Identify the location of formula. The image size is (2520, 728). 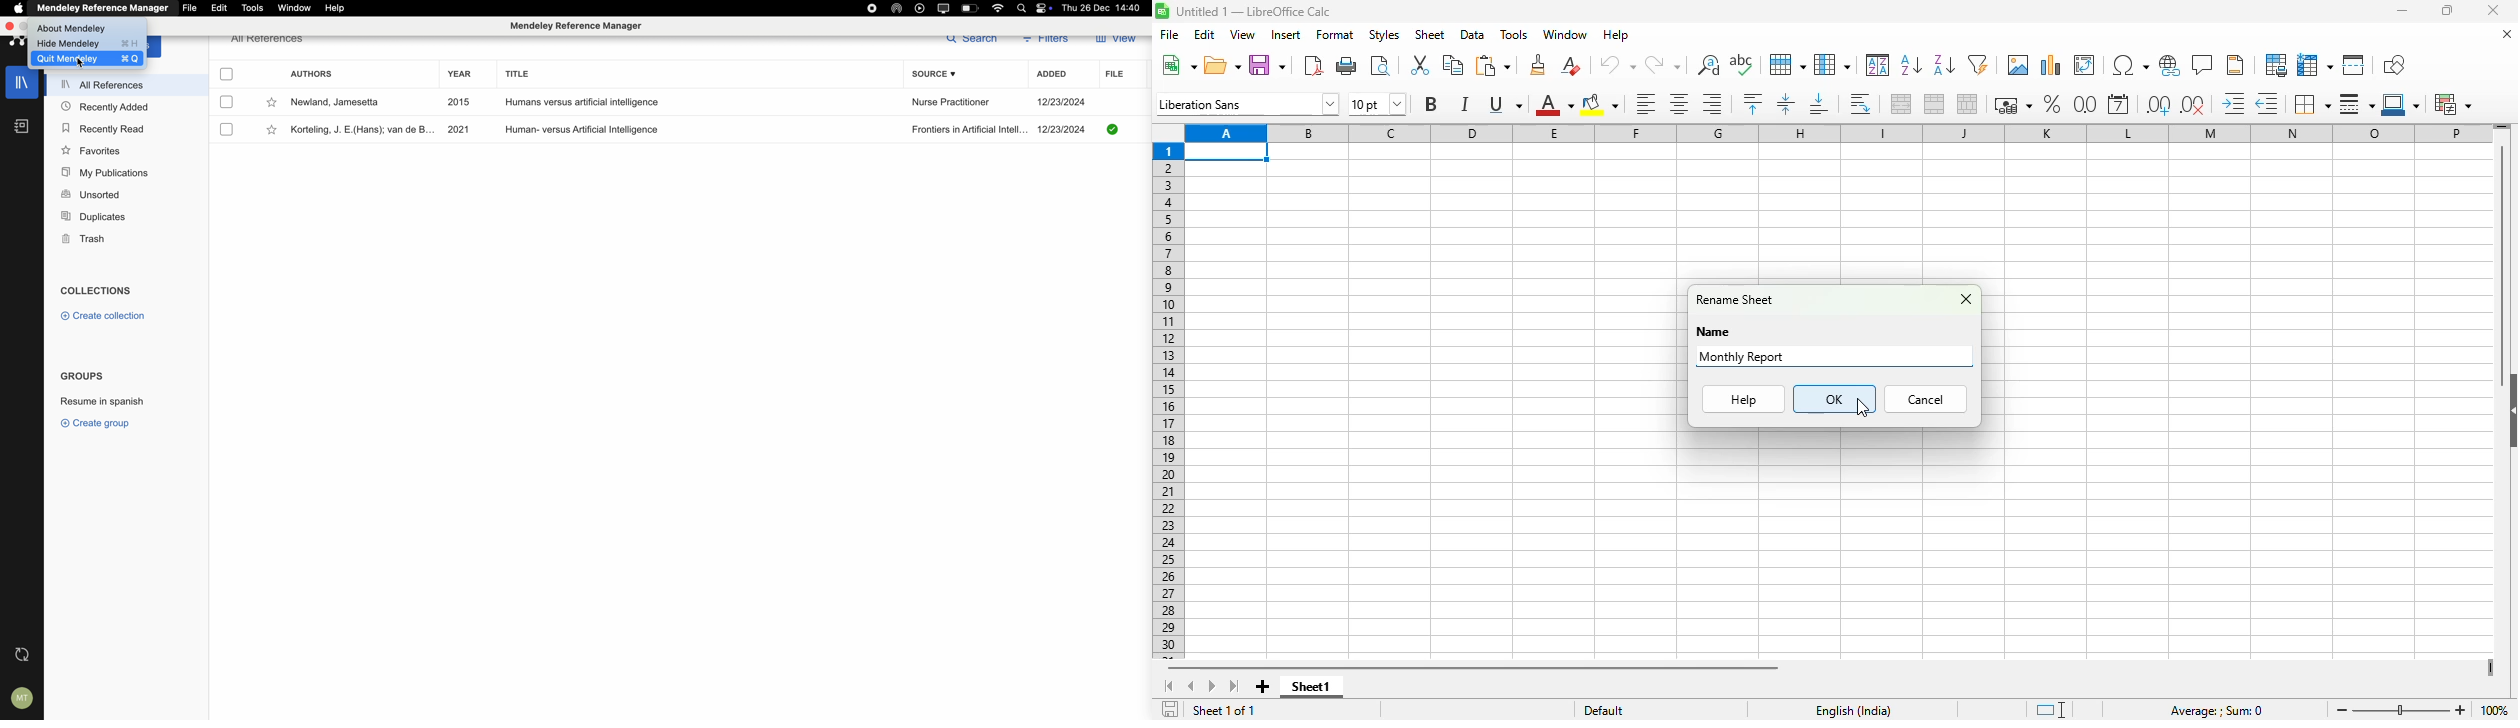
(2216, 711).